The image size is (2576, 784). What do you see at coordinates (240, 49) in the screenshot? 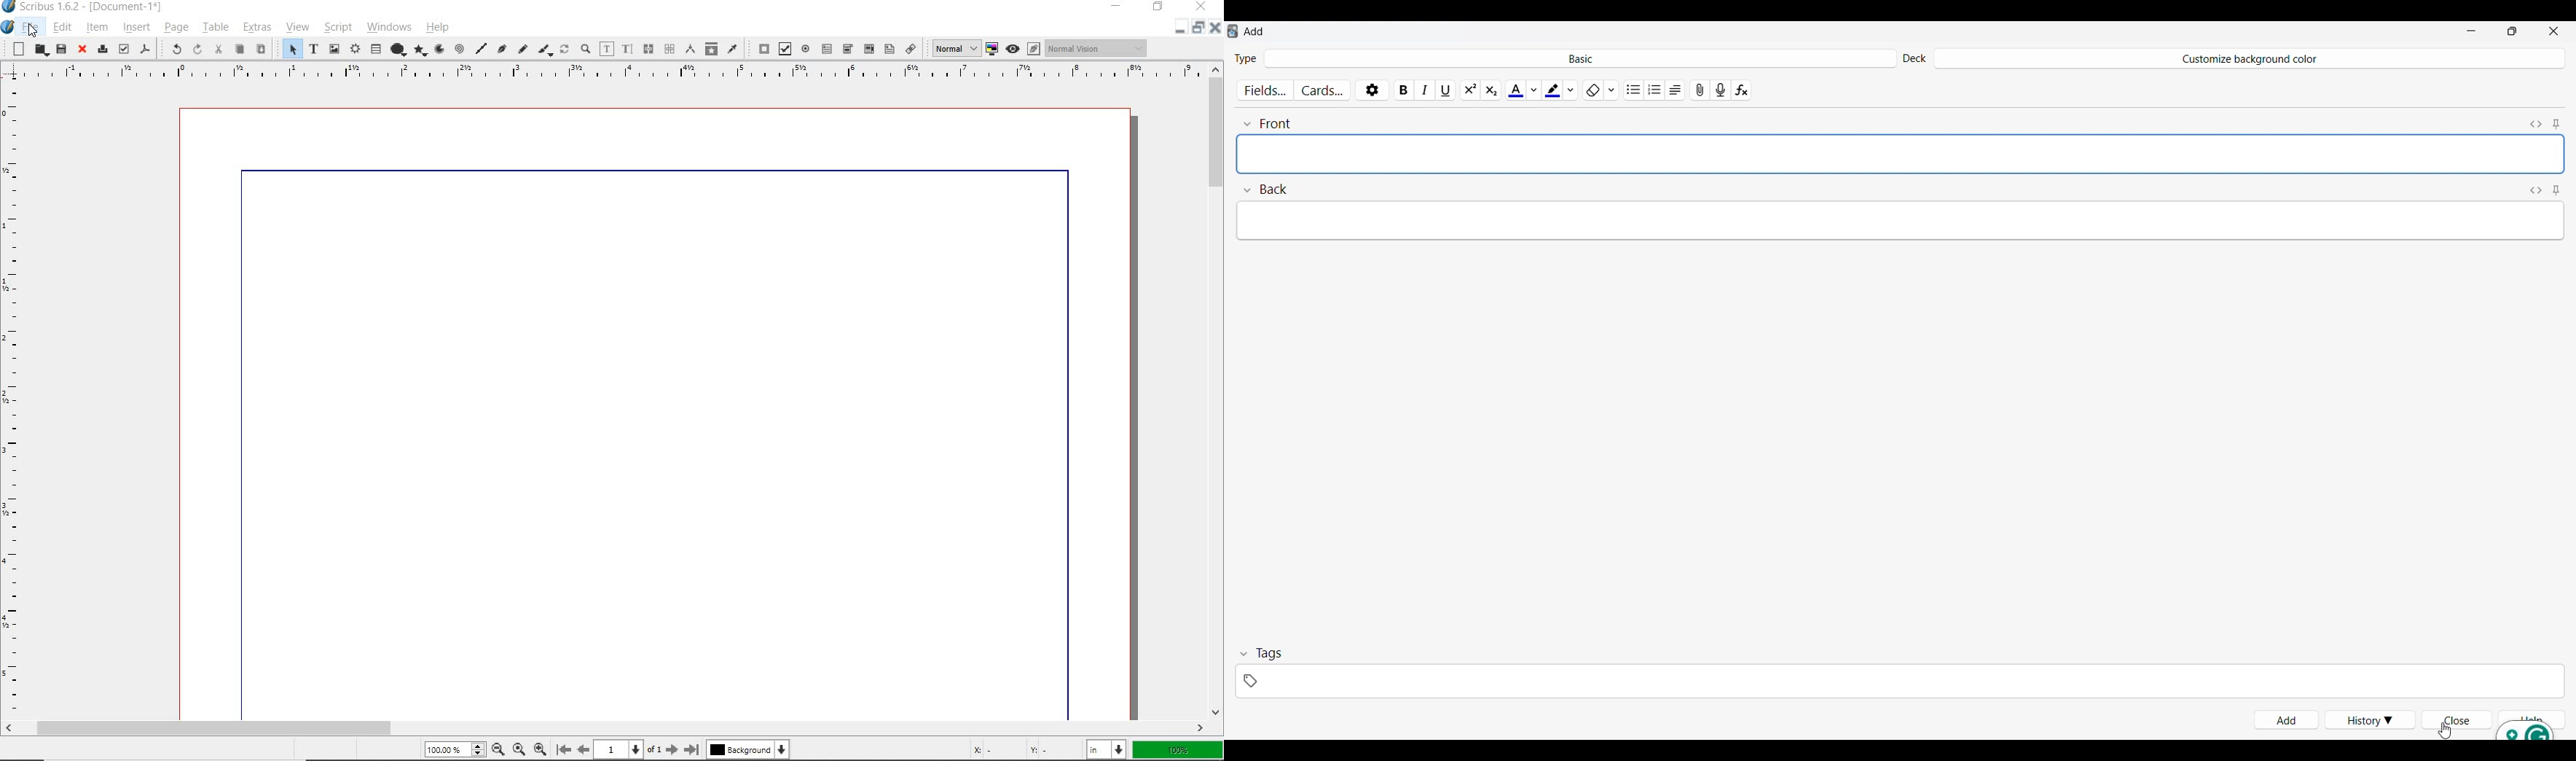
I see `copy` at bounding box center [240, 49].